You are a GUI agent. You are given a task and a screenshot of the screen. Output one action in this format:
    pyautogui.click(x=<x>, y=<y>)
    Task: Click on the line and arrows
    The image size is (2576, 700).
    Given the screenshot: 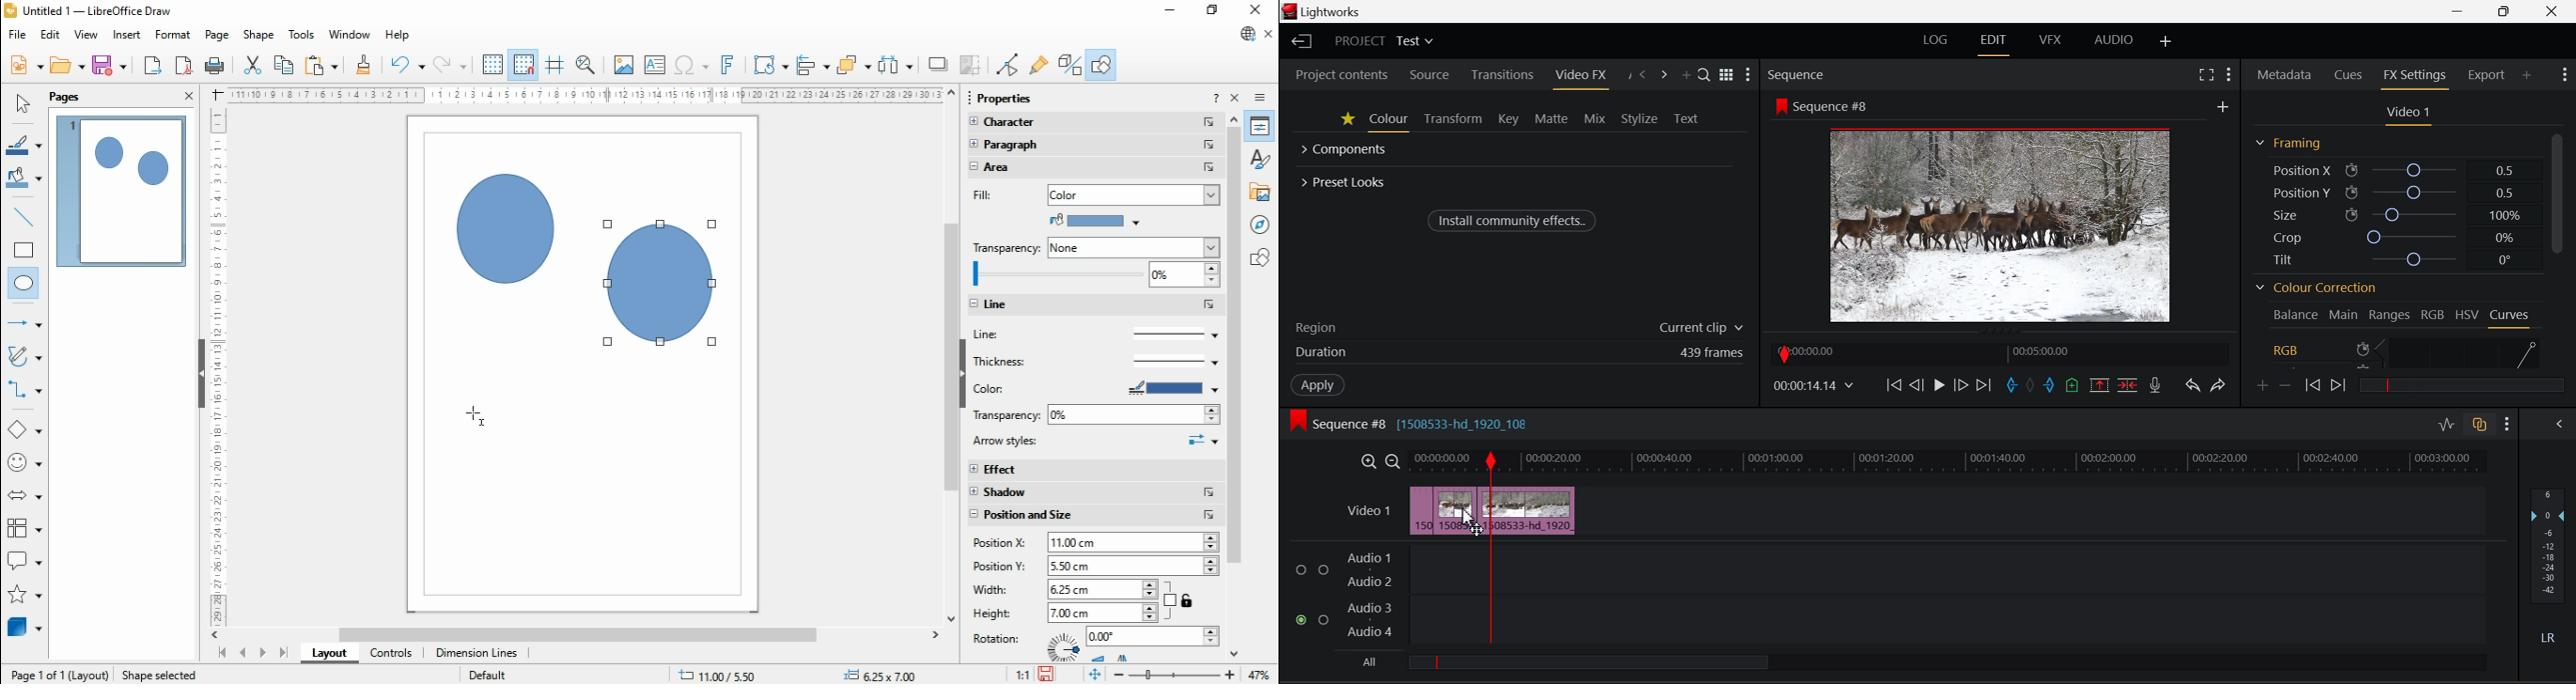 What is the action you would take?
    pyautogui.click(x=25, y=323)
    